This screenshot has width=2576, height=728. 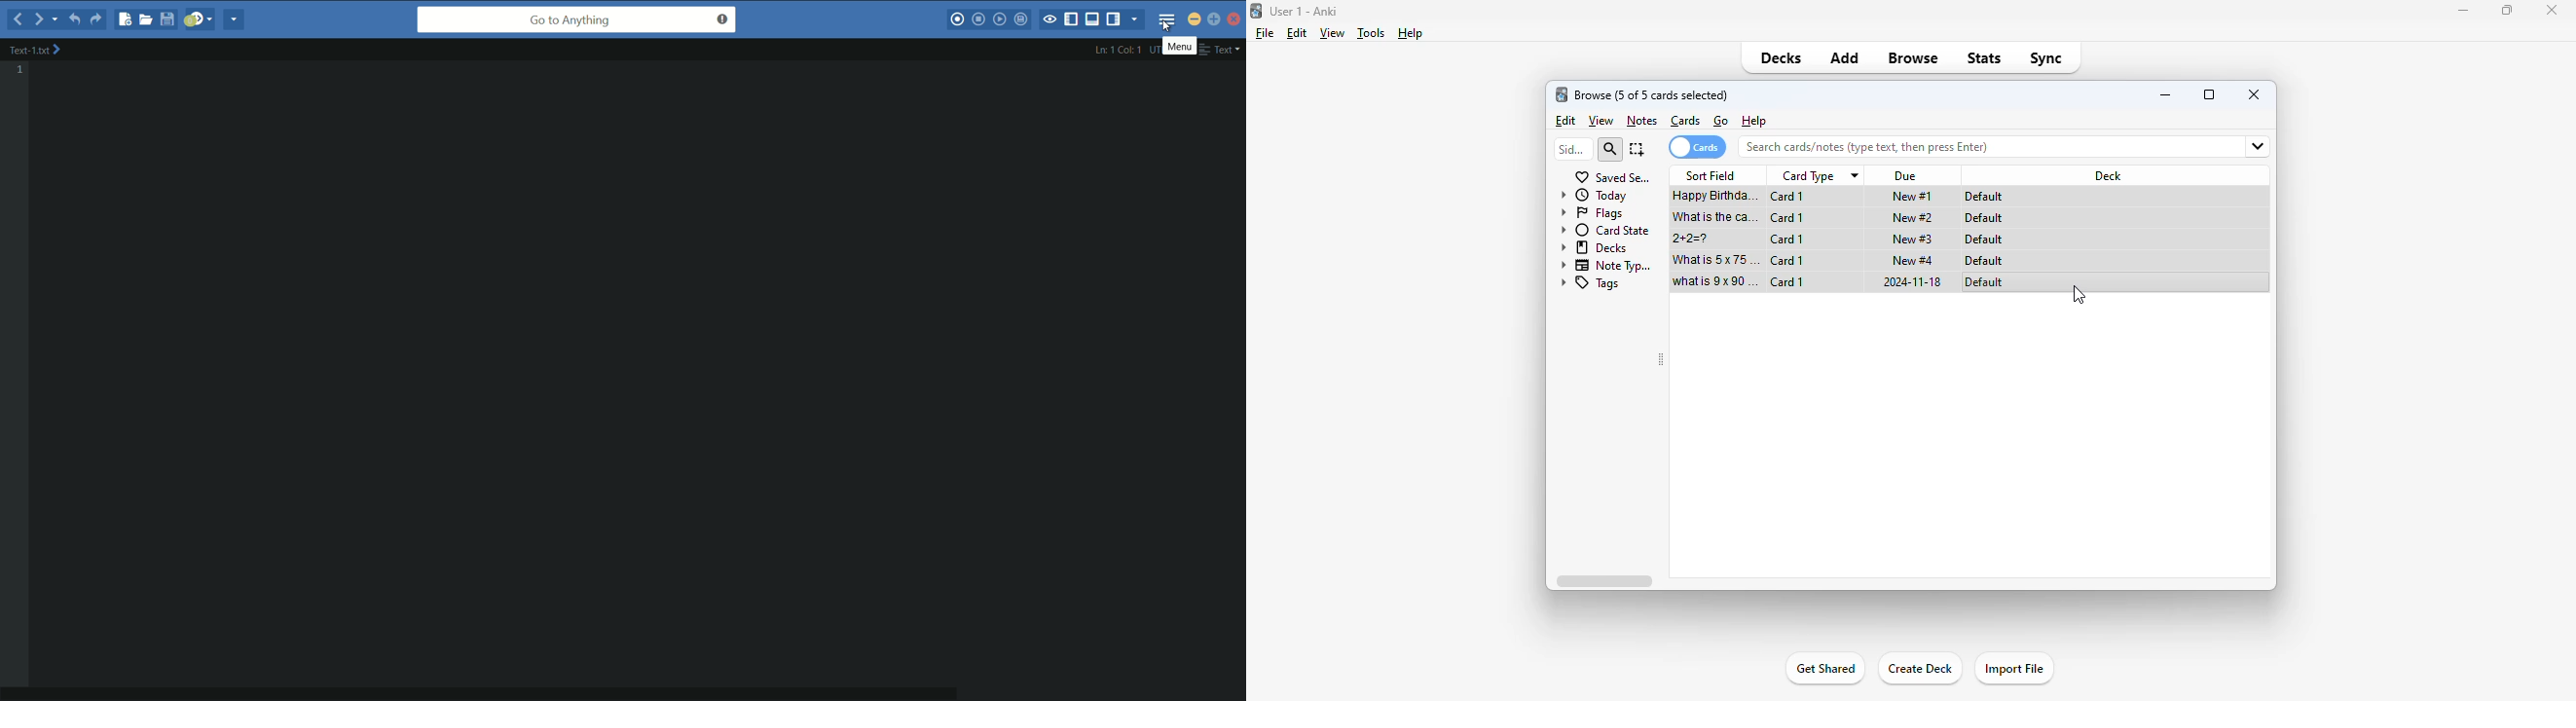 I want to click on sync, so click(x=2047, y=58).